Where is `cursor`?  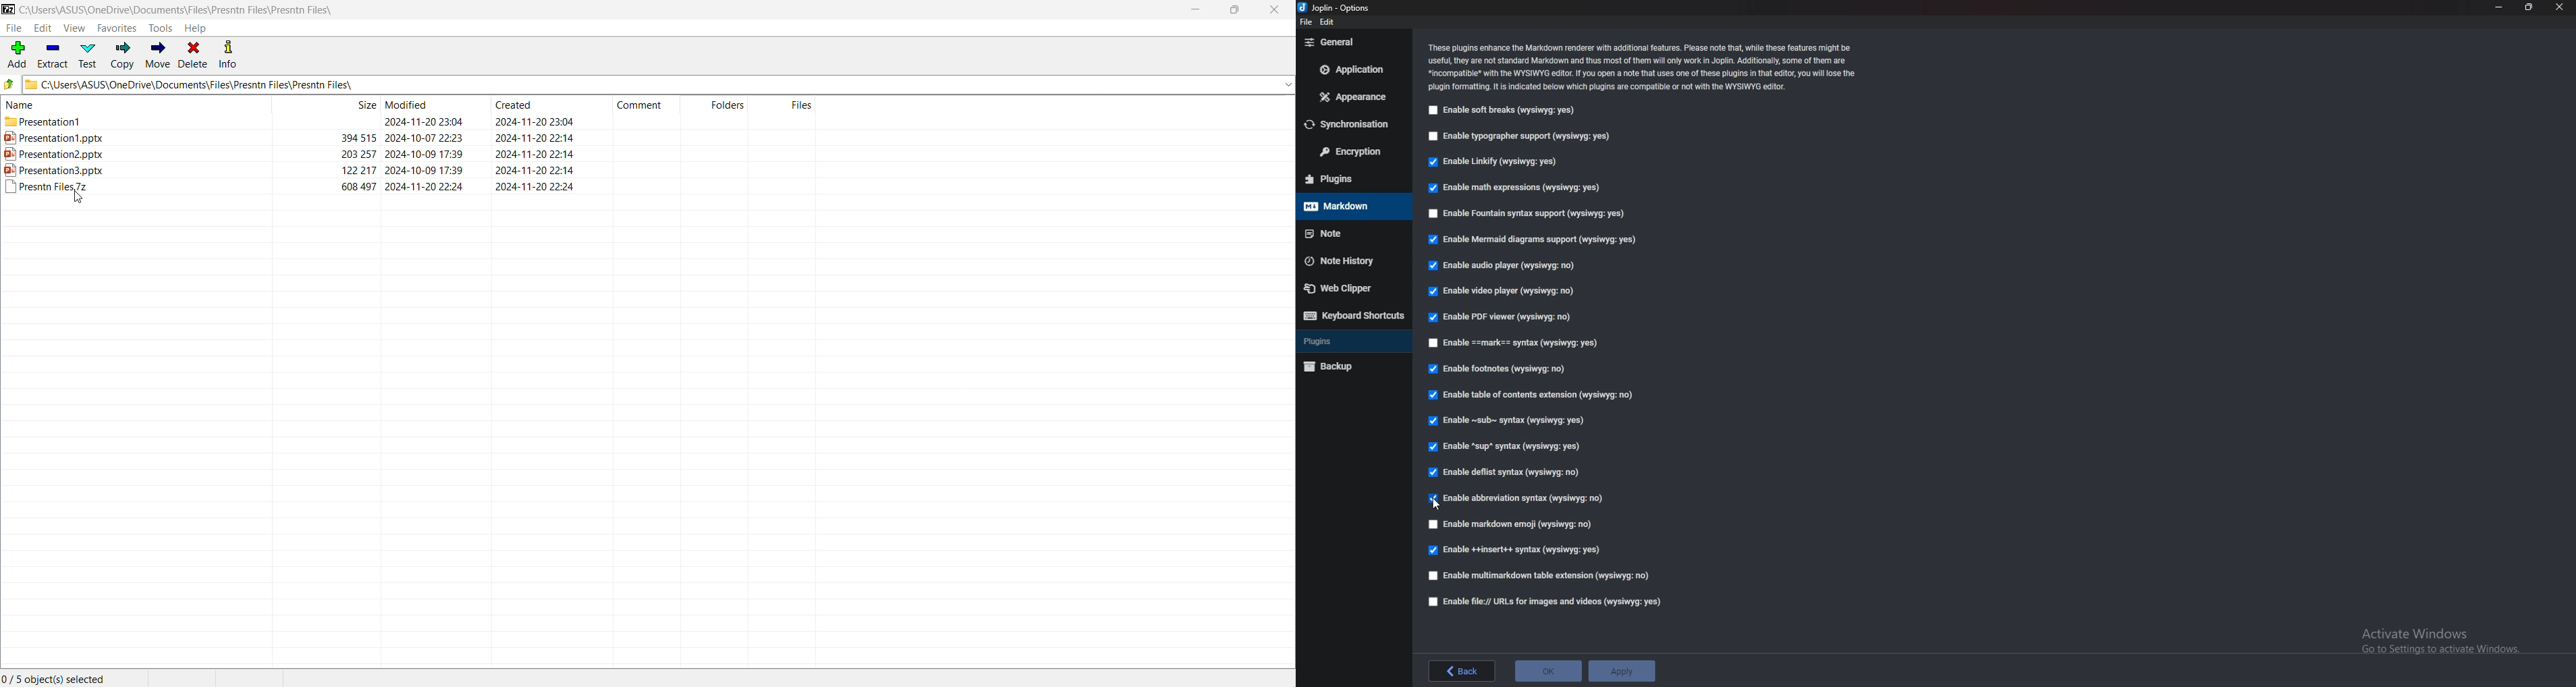
cursor is located at coordinates (76, 199).